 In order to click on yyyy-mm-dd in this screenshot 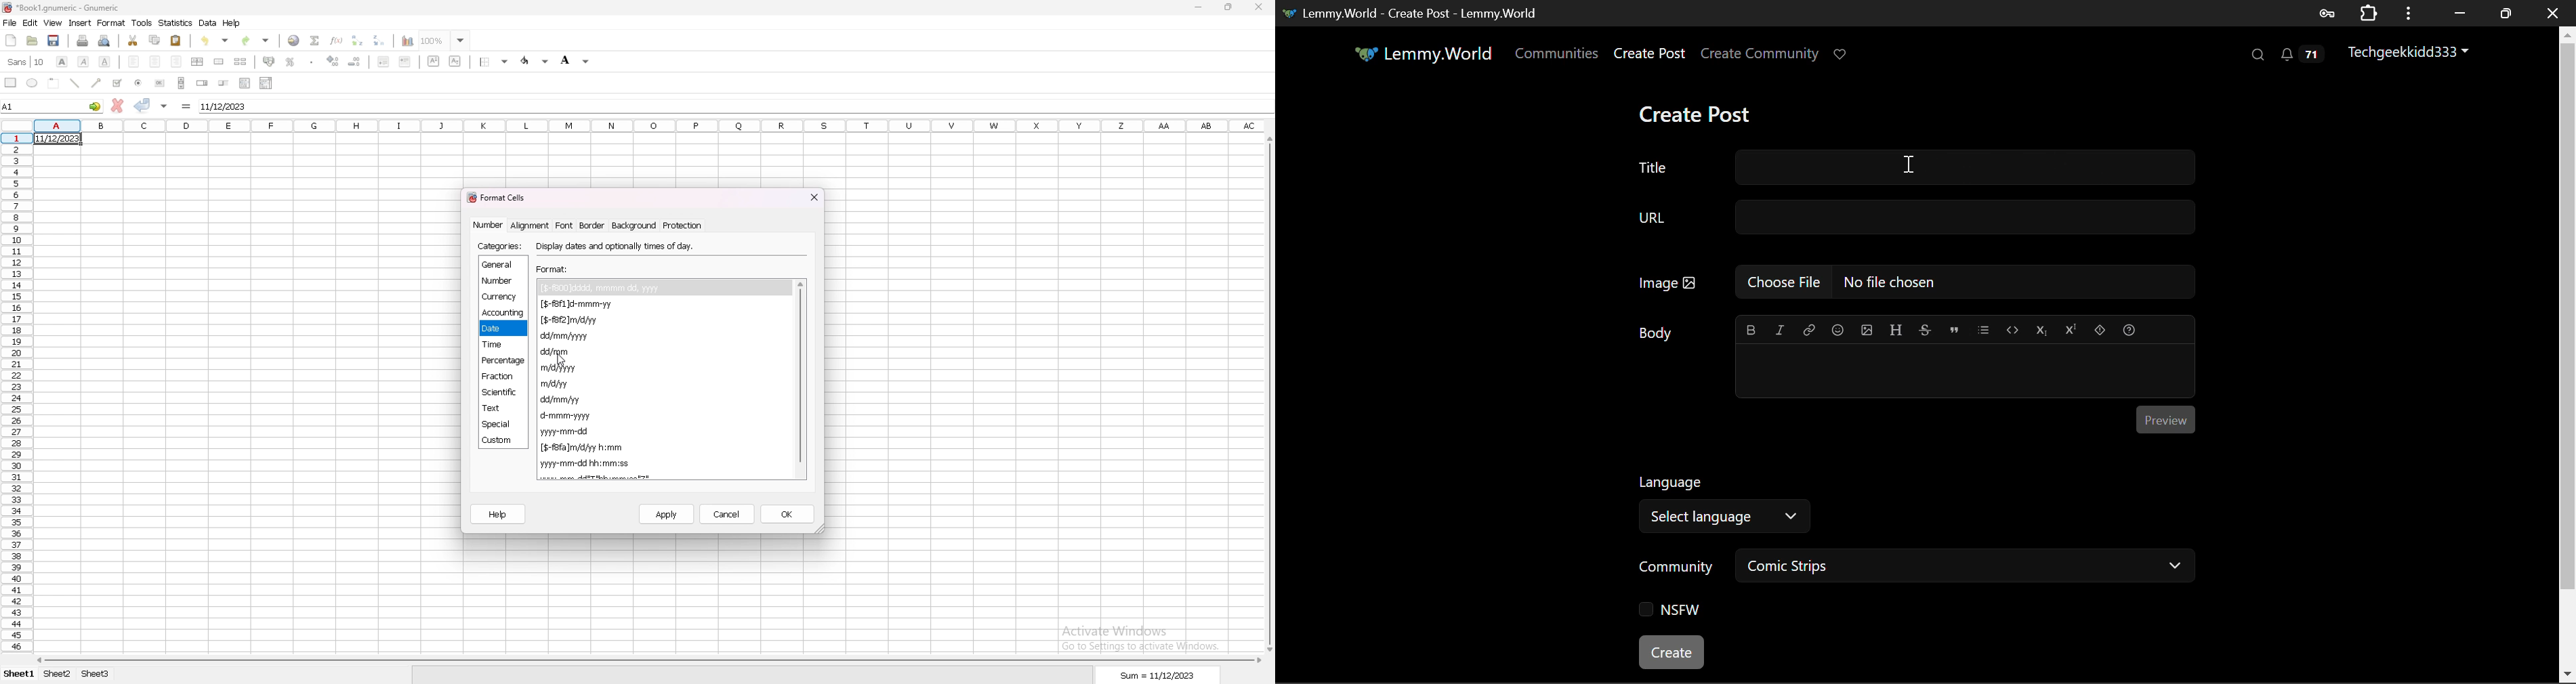, I will do `click(569, 431)`.